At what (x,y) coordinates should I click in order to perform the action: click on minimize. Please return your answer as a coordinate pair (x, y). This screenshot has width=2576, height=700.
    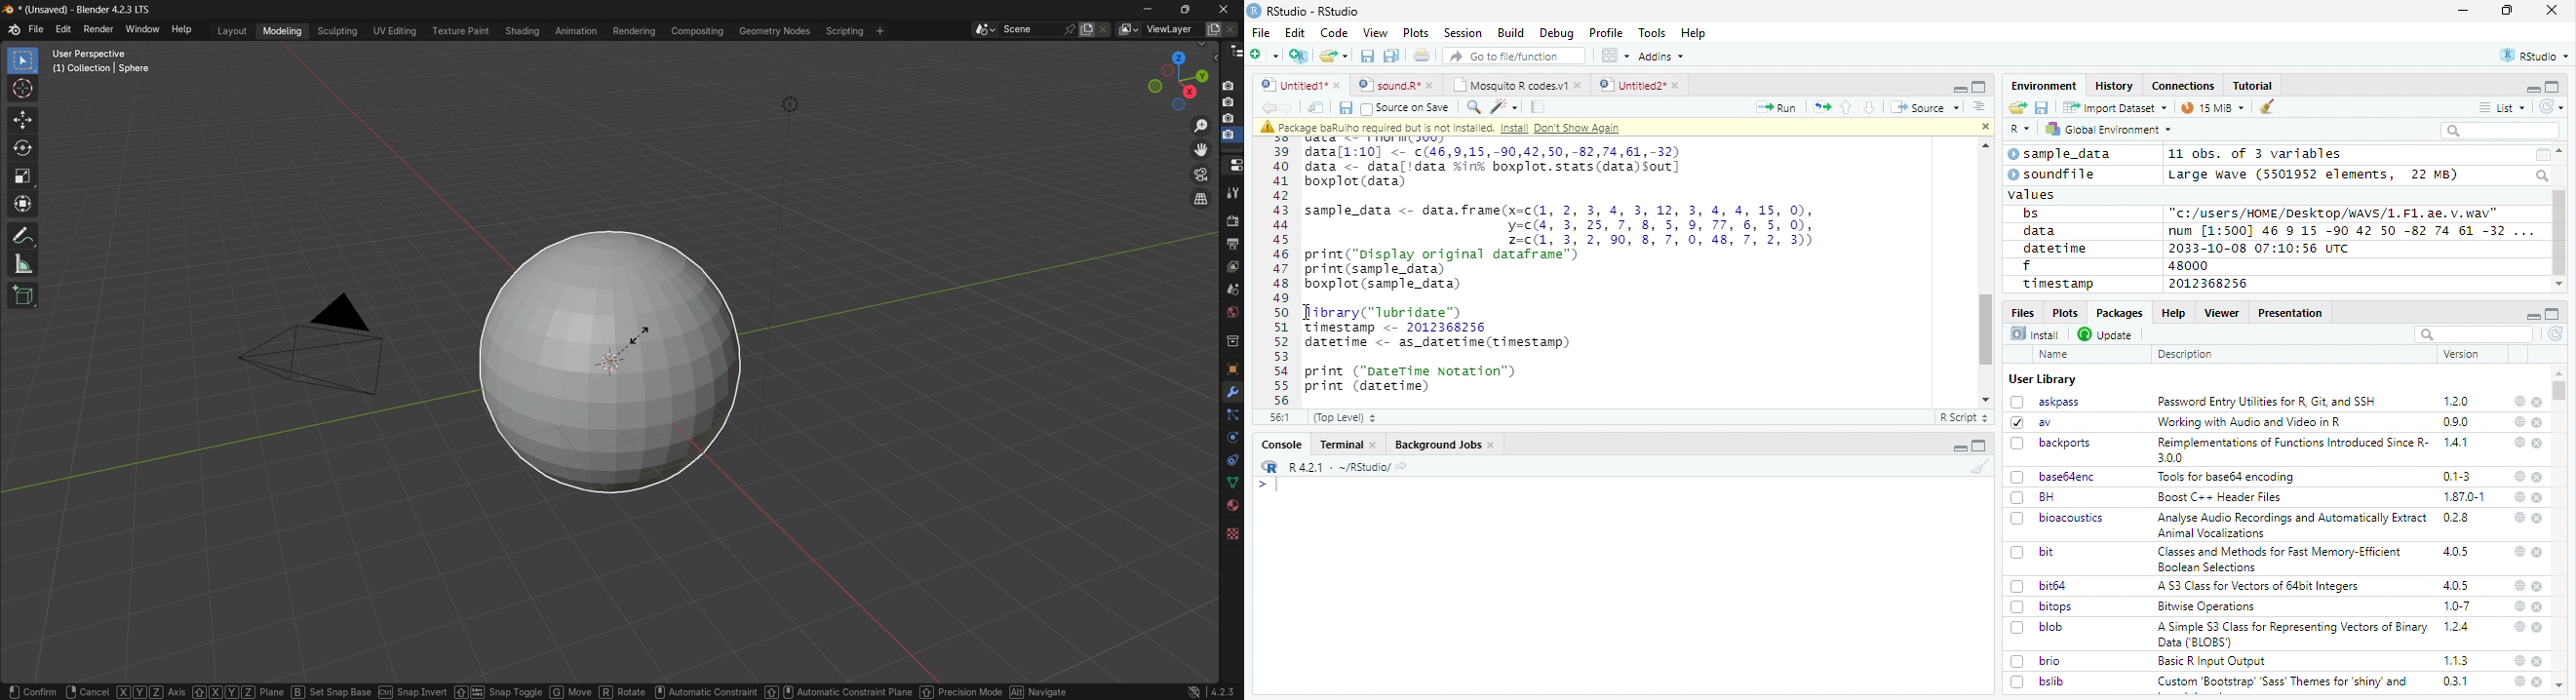
    Looking at the image, I should click on (2466, 11).